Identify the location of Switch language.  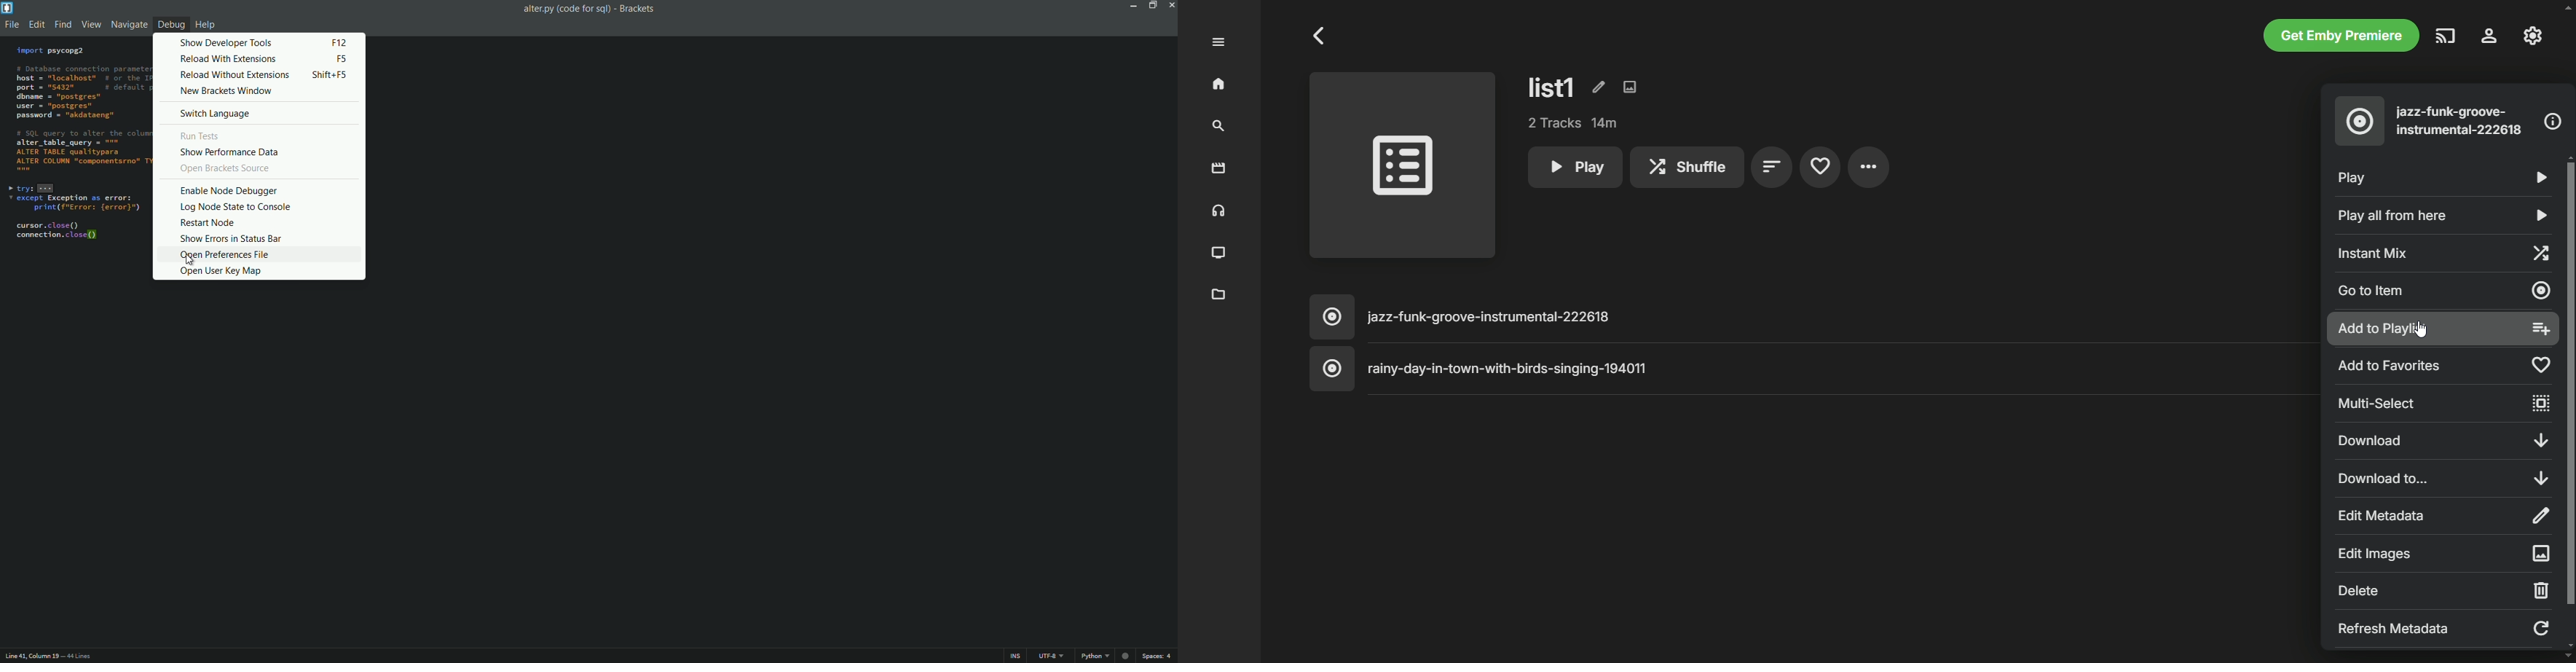
(256, 112).